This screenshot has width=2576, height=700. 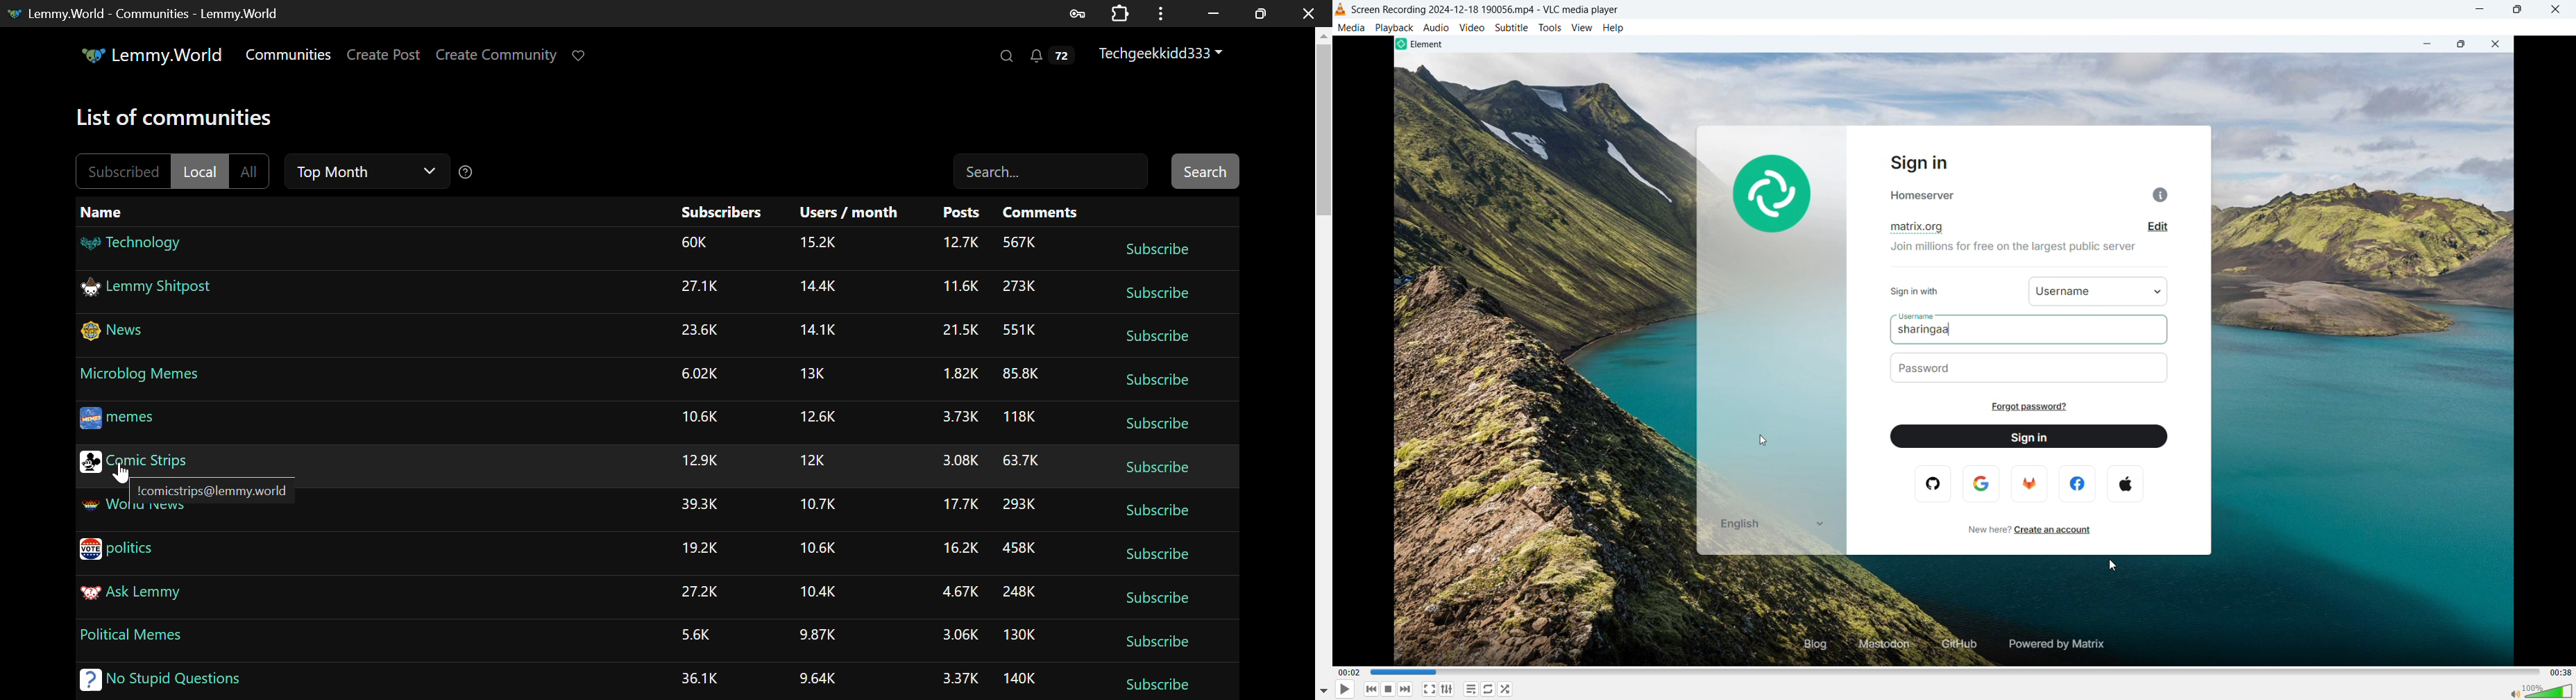 I want to click on Top Month, so click(x=366, y=174).